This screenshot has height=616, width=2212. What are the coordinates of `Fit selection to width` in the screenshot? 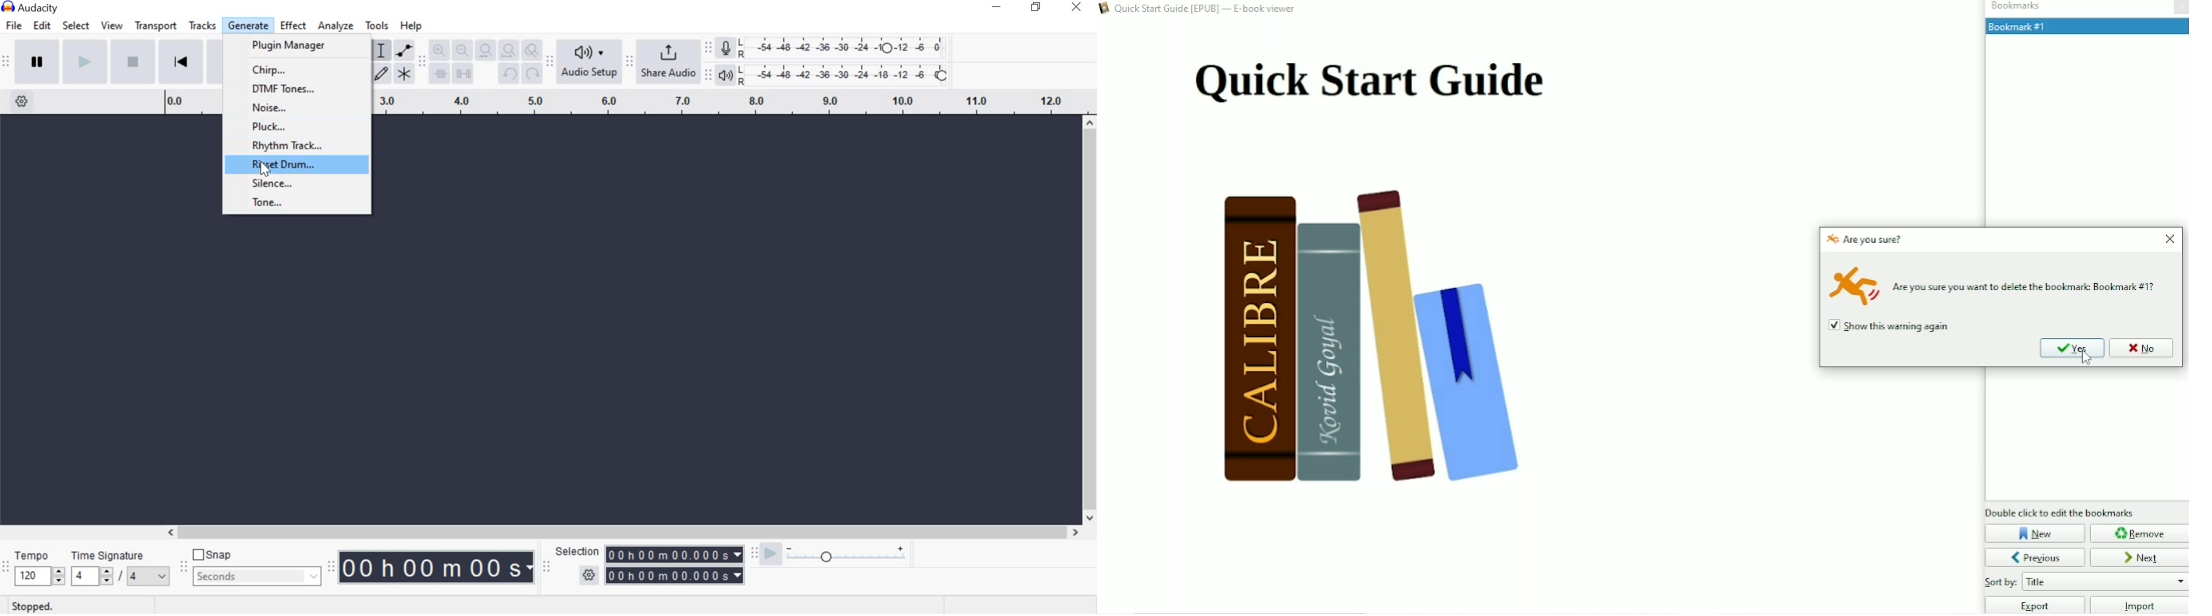 It's located at (483, 49).